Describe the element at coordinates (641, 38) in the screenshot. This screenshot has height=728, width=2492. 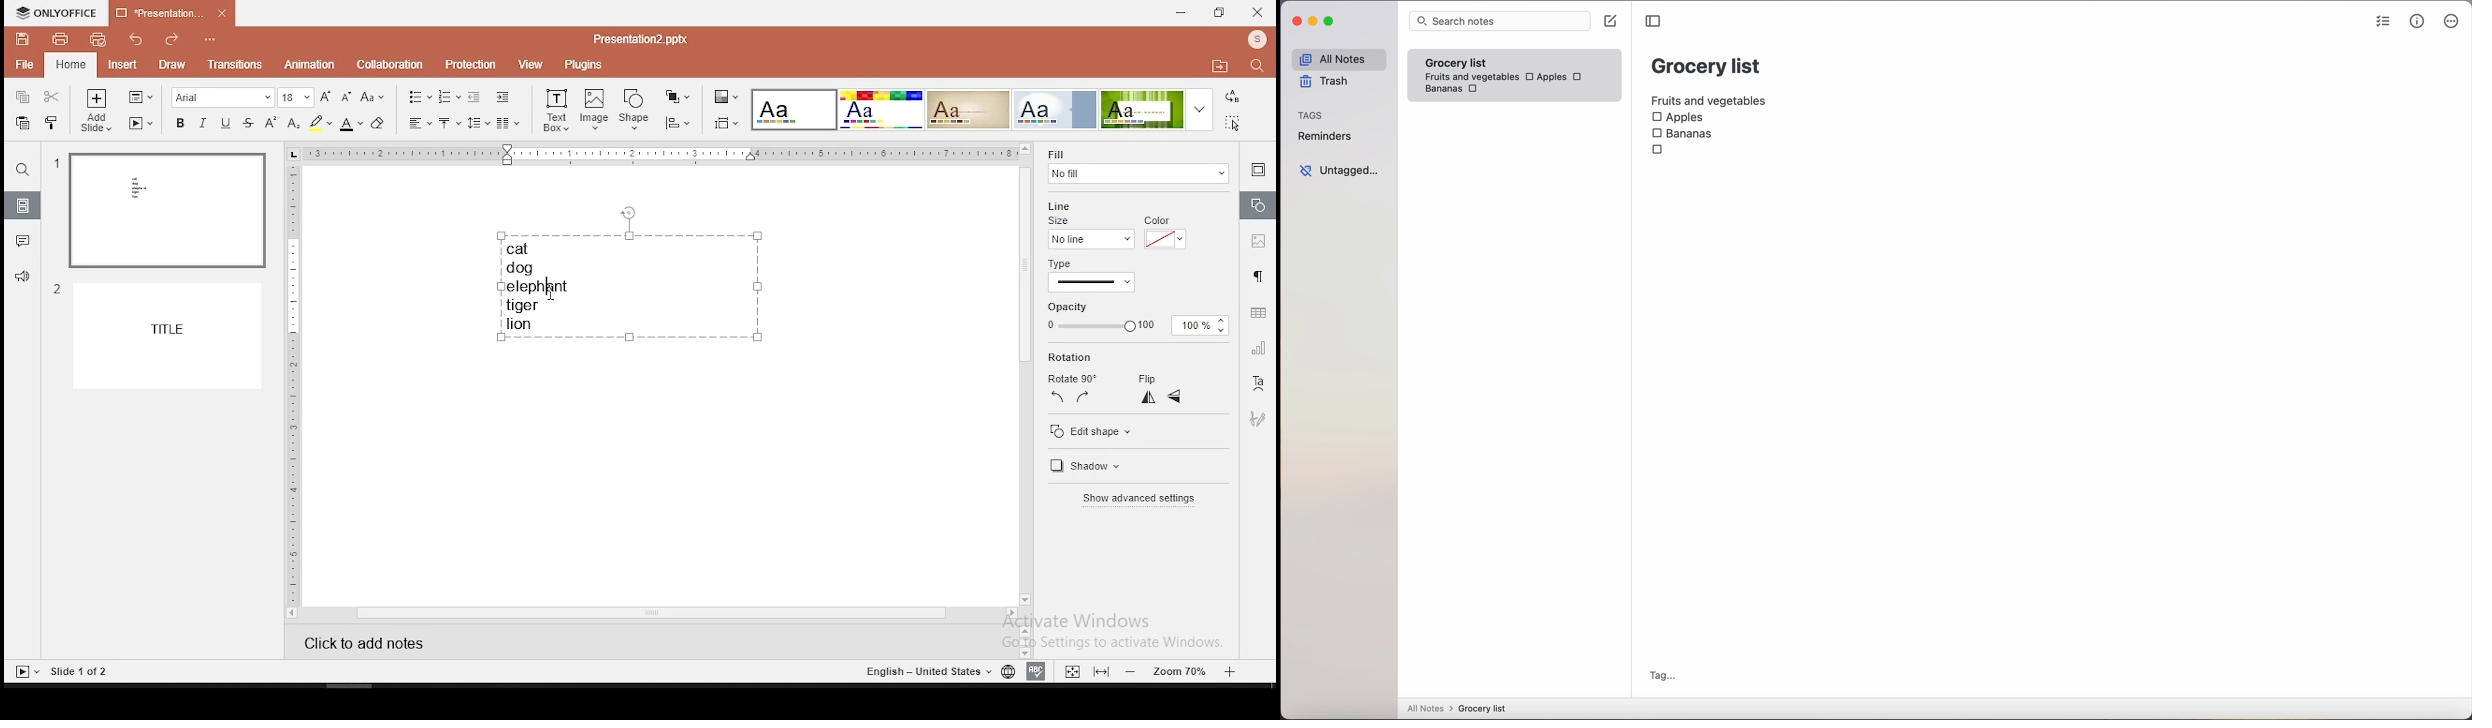
I see `presentation2.pptx` at that location.